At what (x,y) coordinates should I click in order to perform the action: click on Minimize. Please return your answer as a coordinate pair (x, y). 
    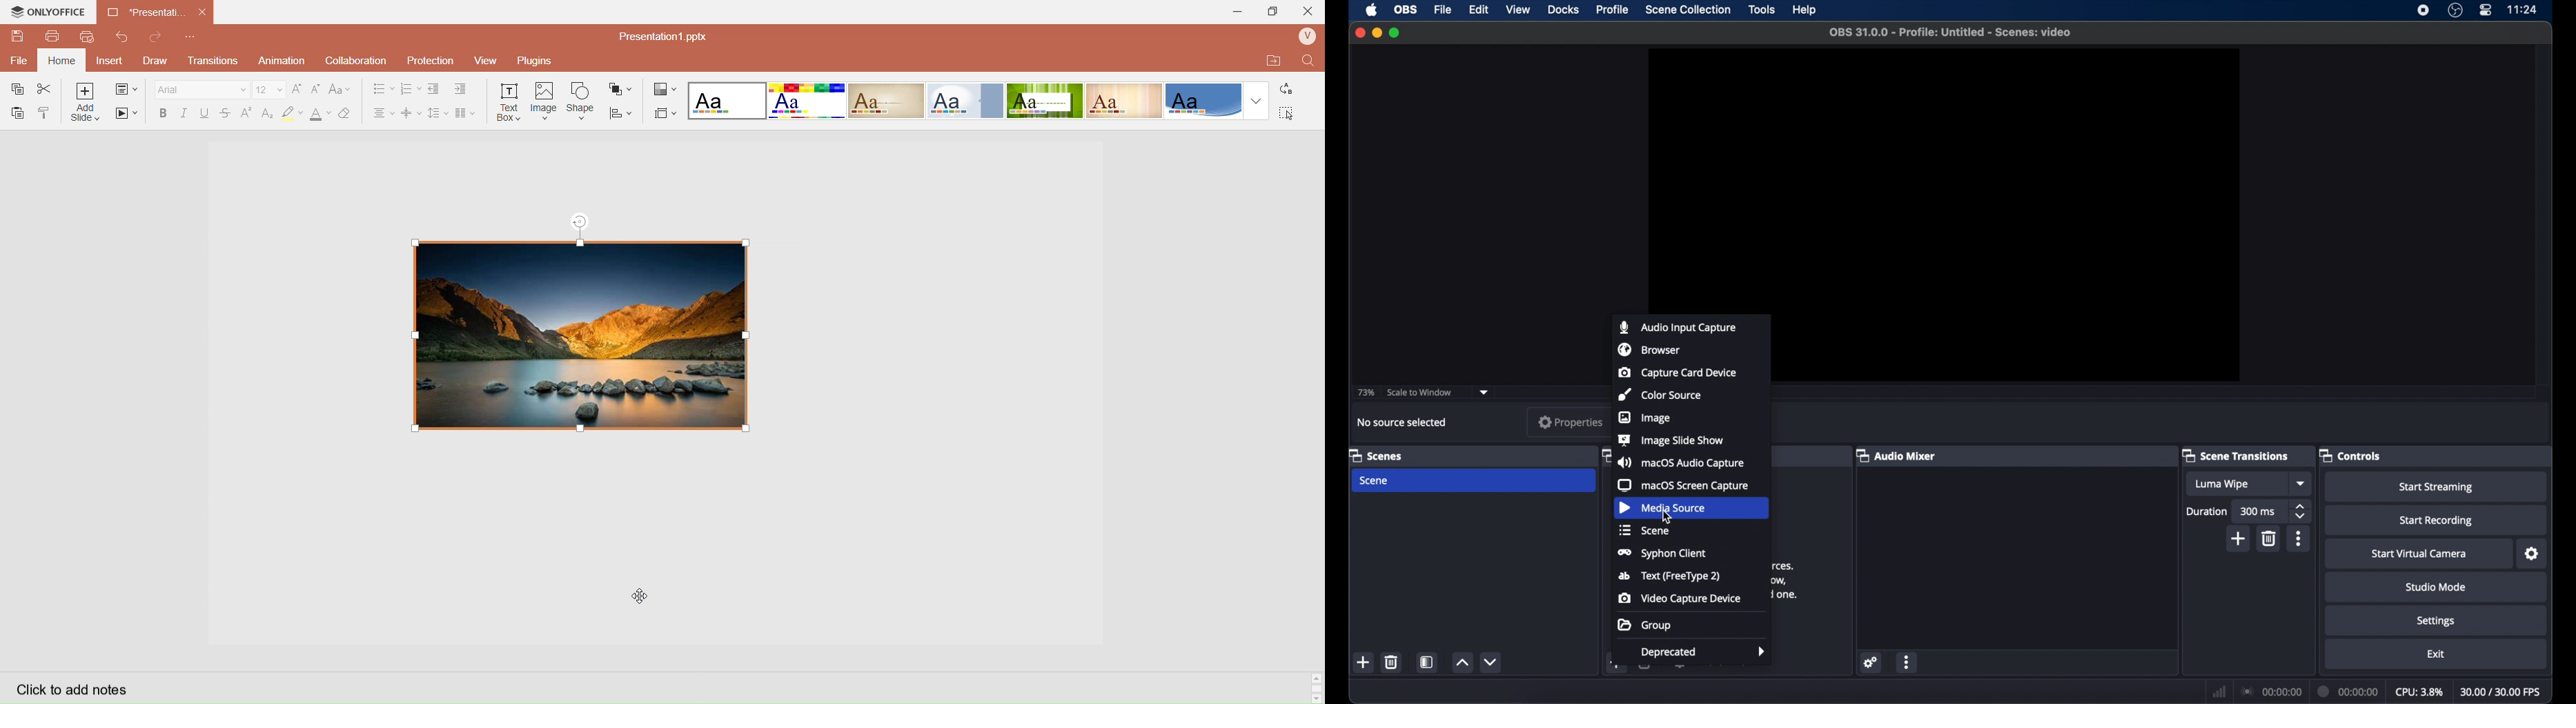
    Looking at the image, I should click on (1241, 10).